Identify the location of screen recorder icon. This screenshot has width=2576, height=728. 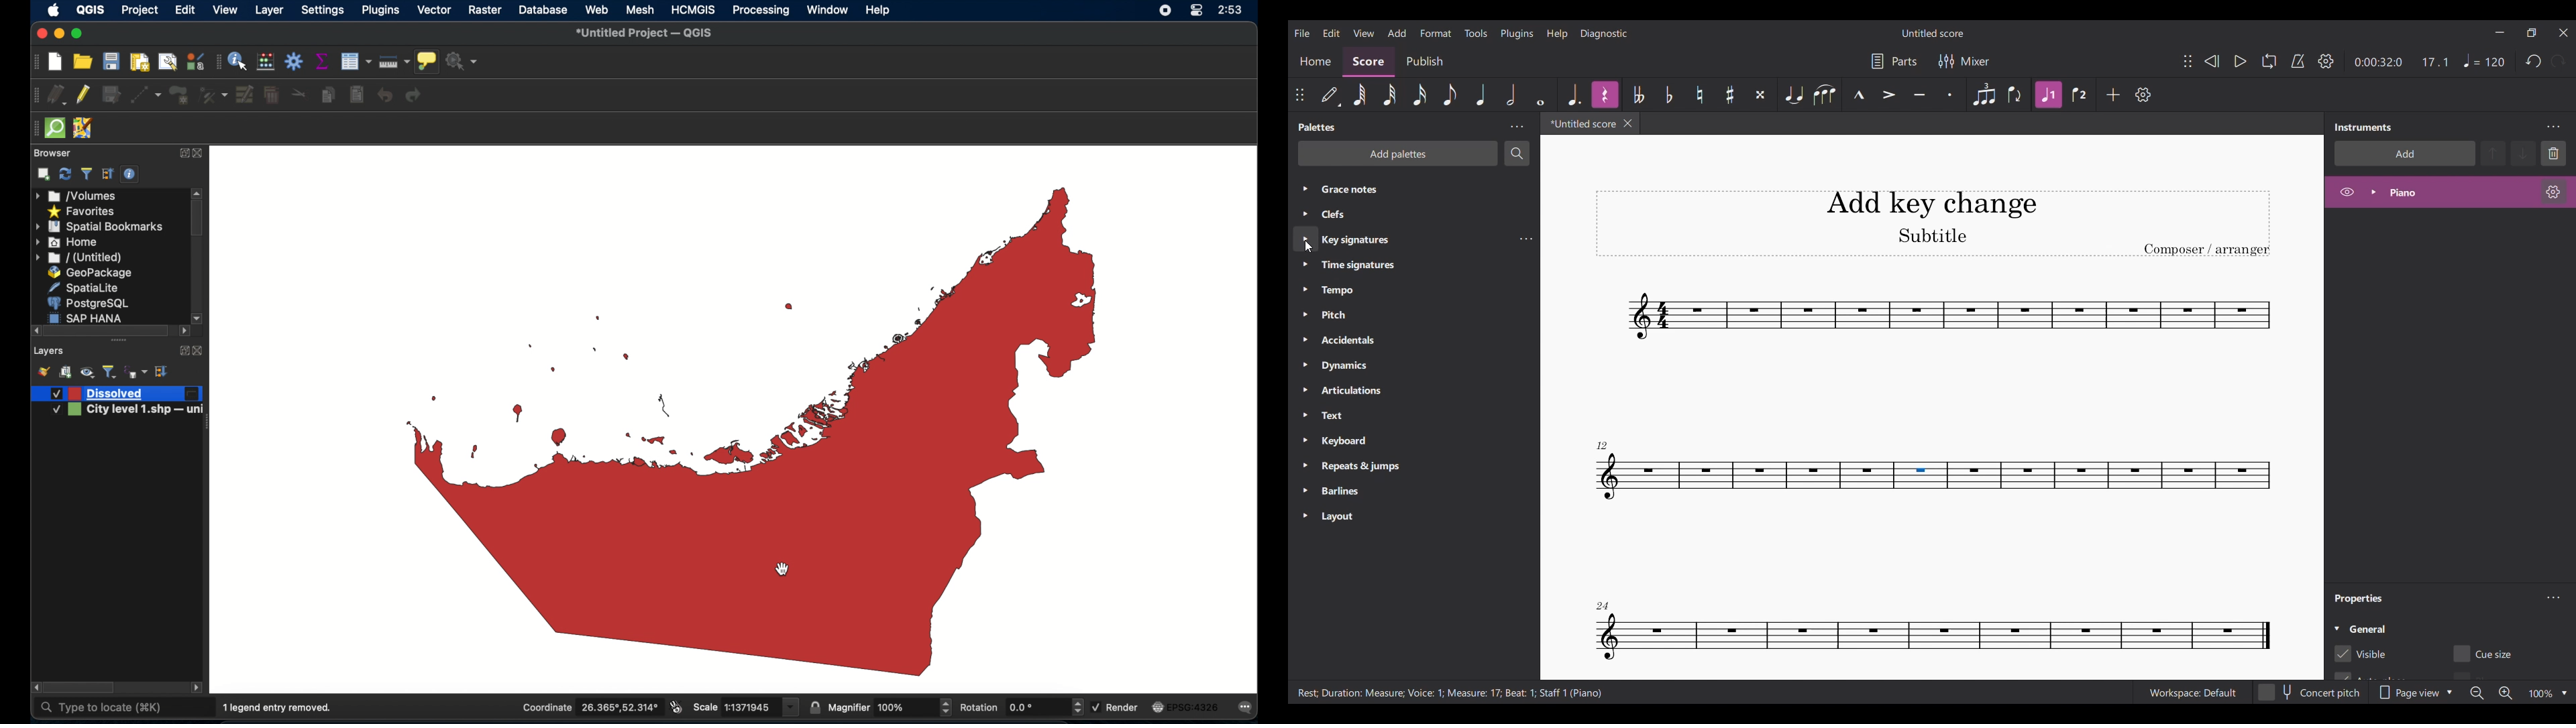
(1165, 11).